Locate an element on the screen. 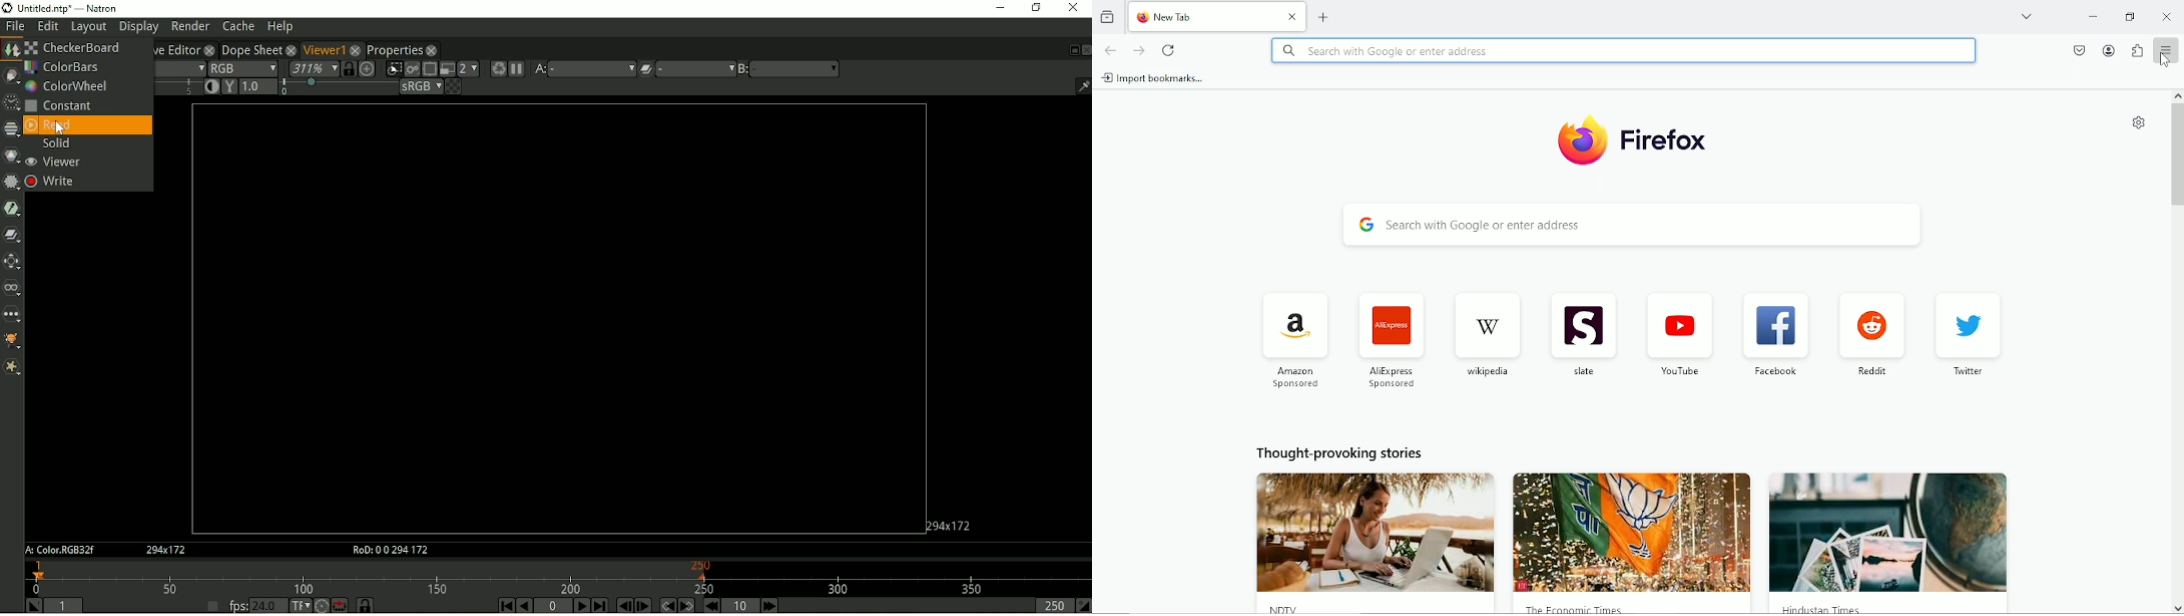 This screenshot has height=616, width=2184. image is located at coordinates (1376, 533).